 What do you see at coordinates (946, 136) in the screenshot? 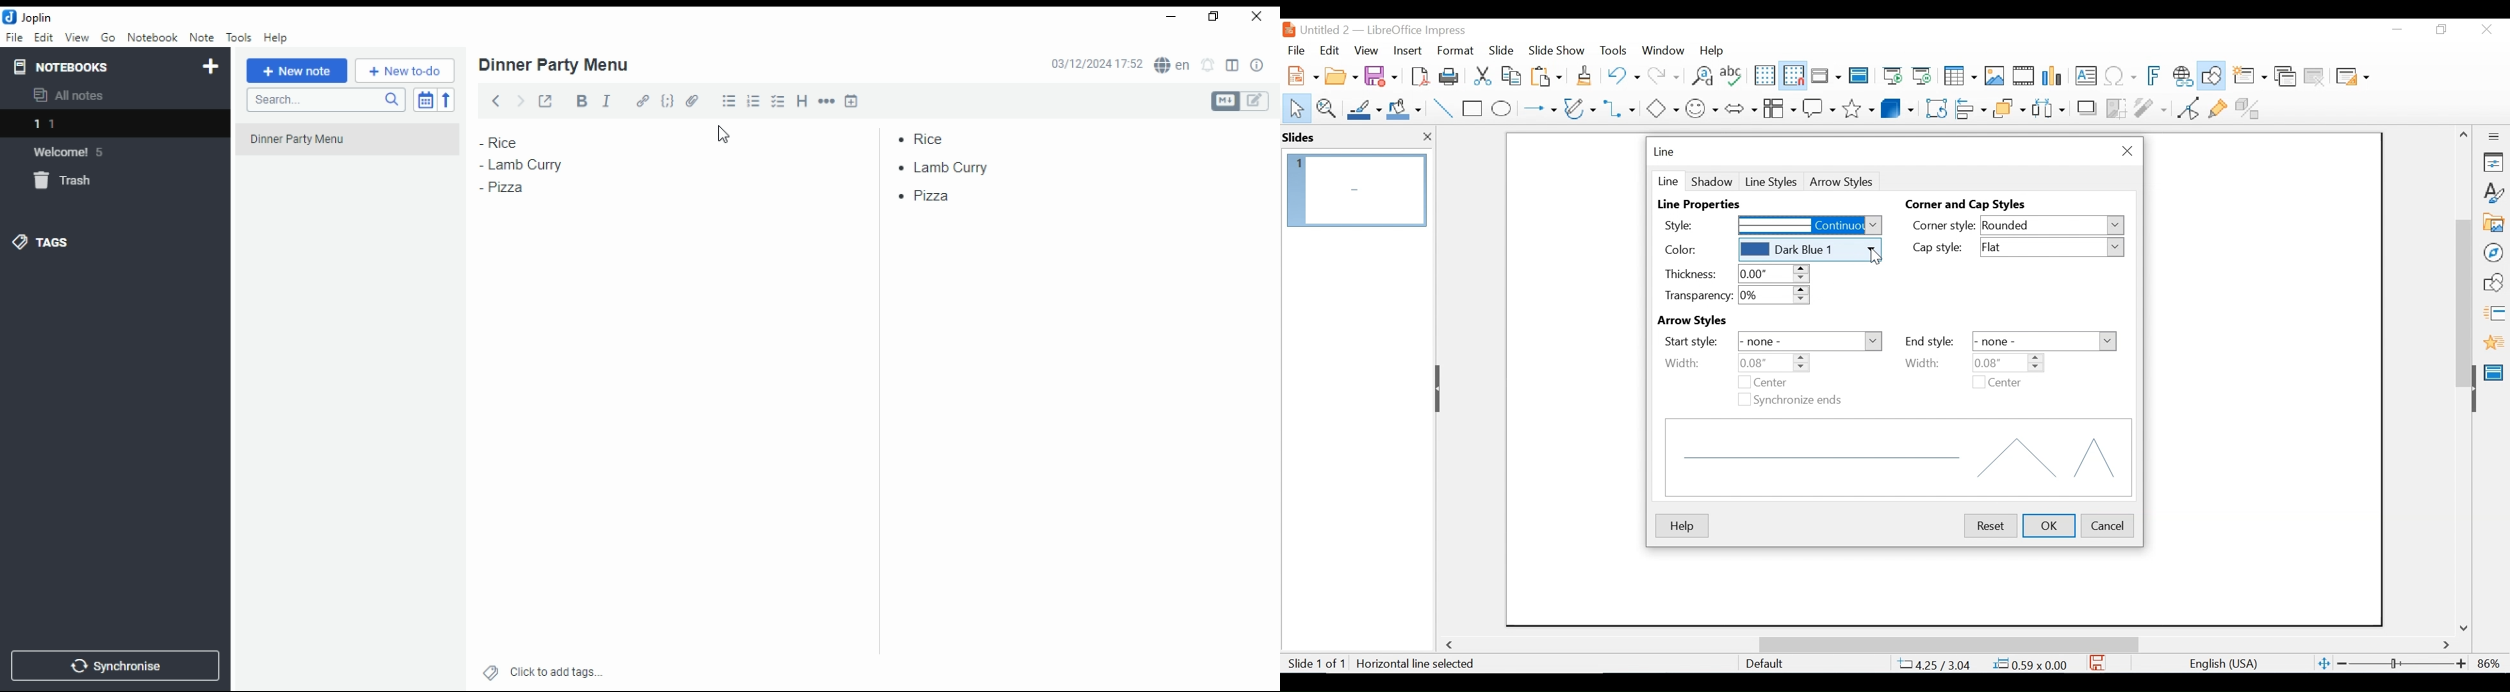
I see `rice` at bounding box center [946, 136].